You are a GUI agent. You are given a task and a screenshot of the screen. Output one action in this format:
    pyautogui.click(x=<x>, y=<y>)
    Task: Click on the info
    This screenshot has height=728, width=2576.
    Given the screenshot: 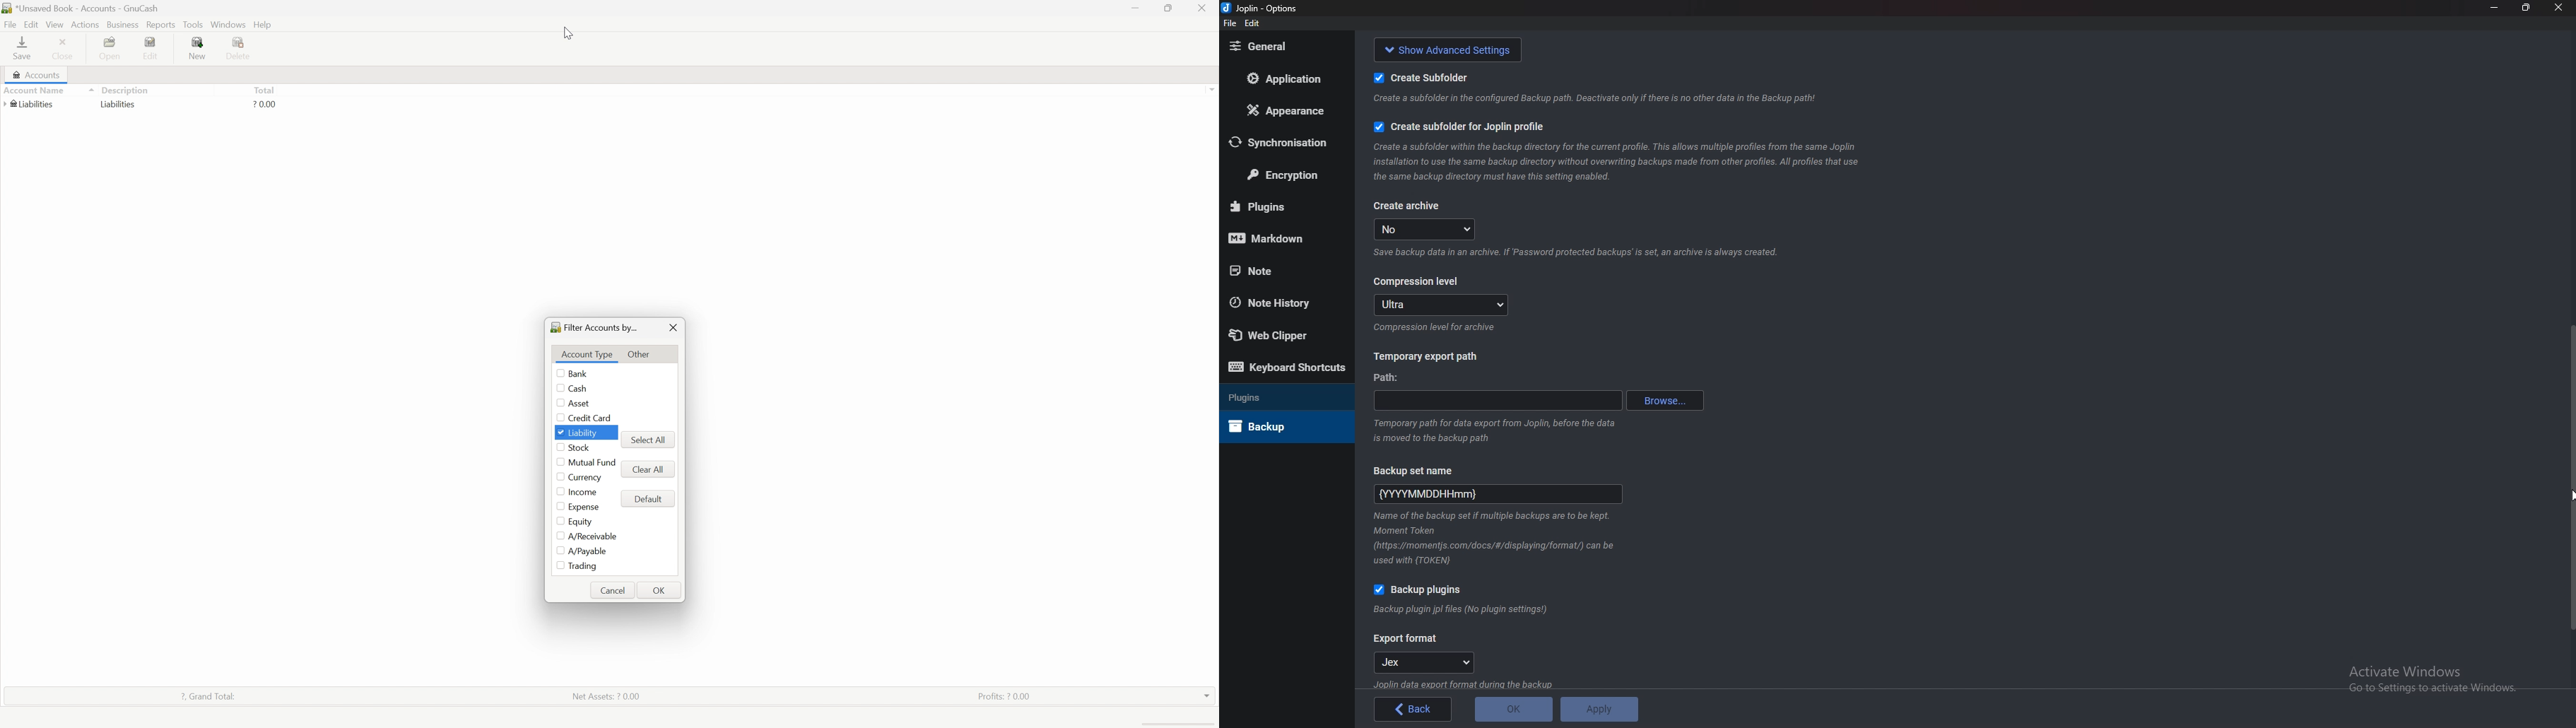 What is the action you would take?
    pyautogui.click(x=1438, y=327)
    